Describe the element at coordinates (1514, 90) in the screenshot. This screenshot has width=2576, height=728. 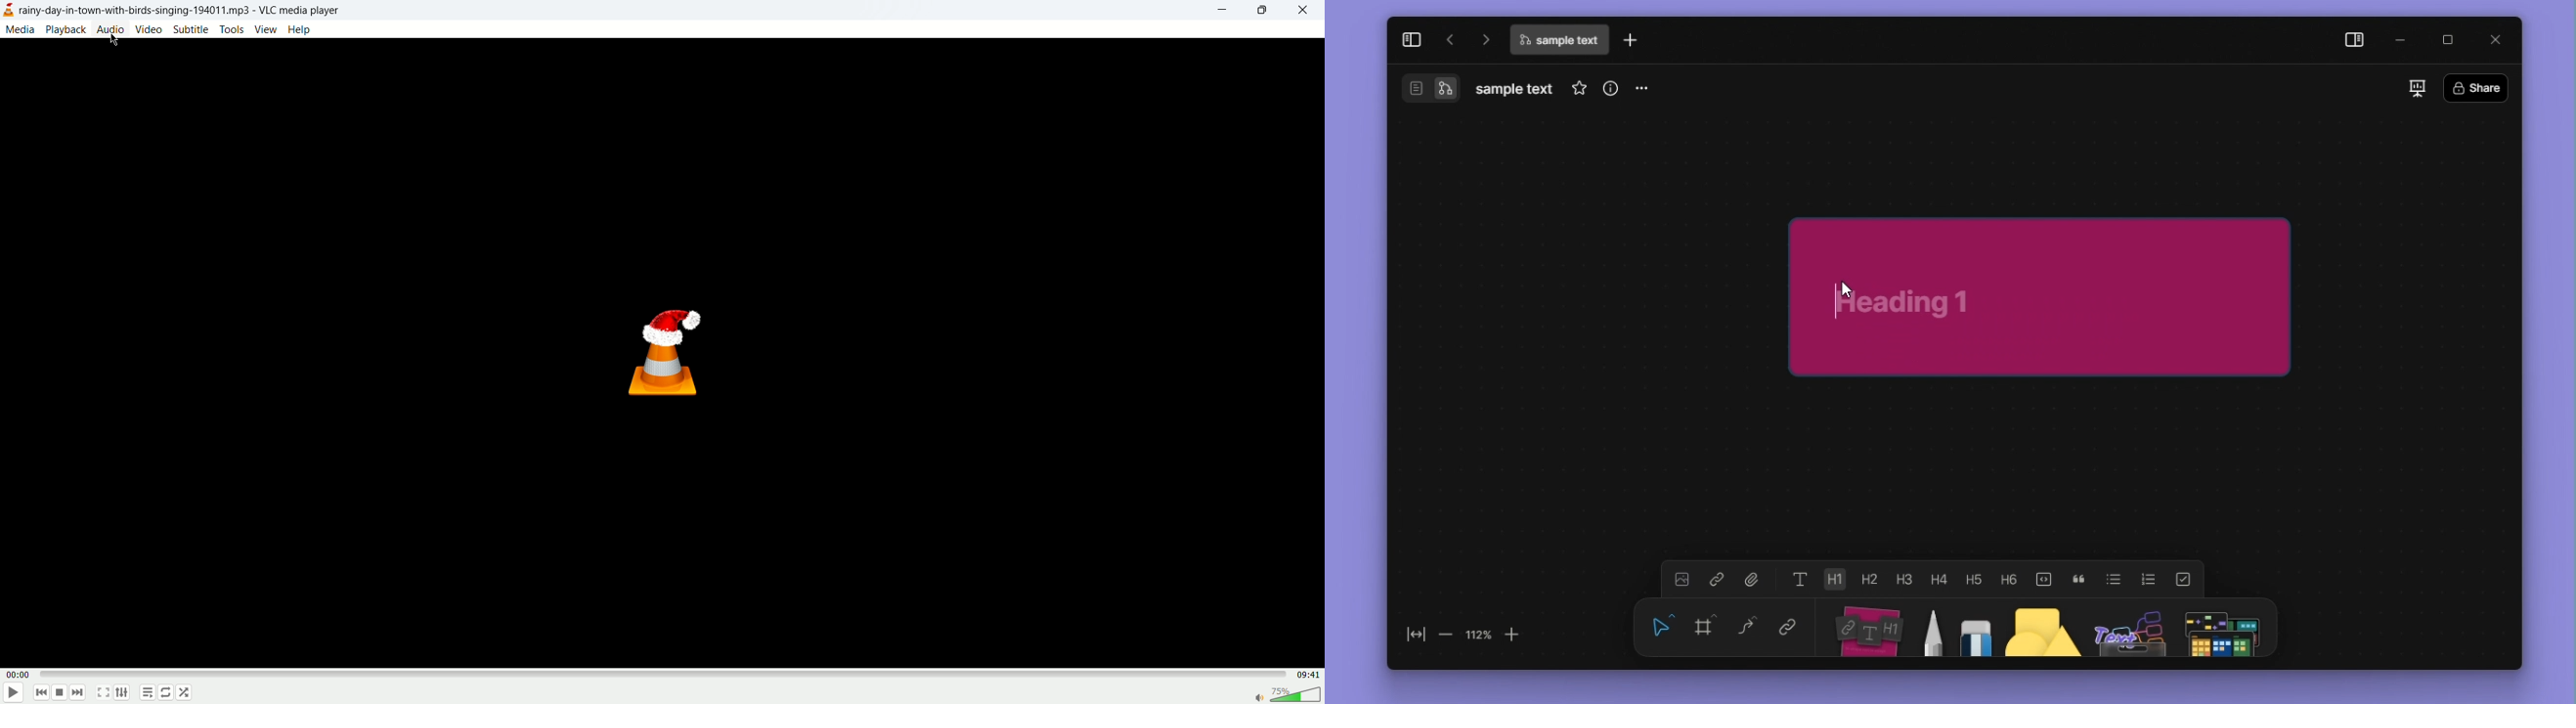
I see `filename` at that location.